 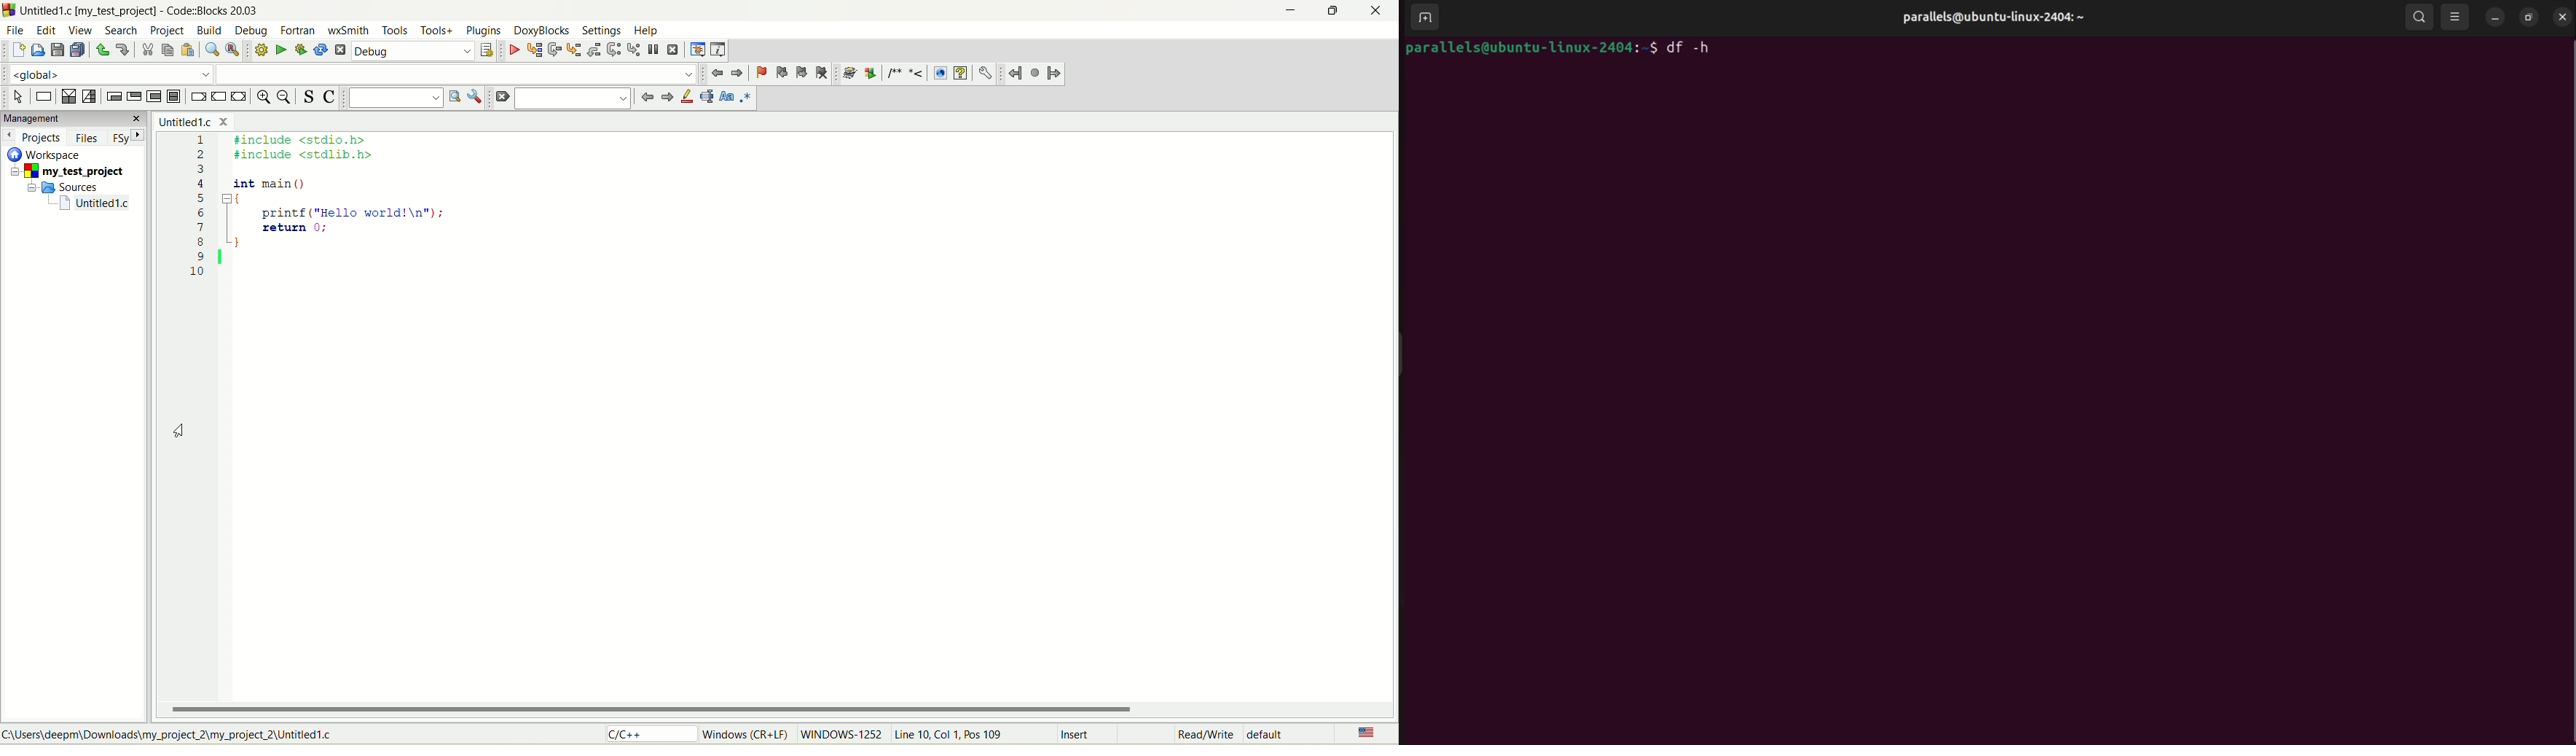 I want to click on text search, so click(x=393, y=100).